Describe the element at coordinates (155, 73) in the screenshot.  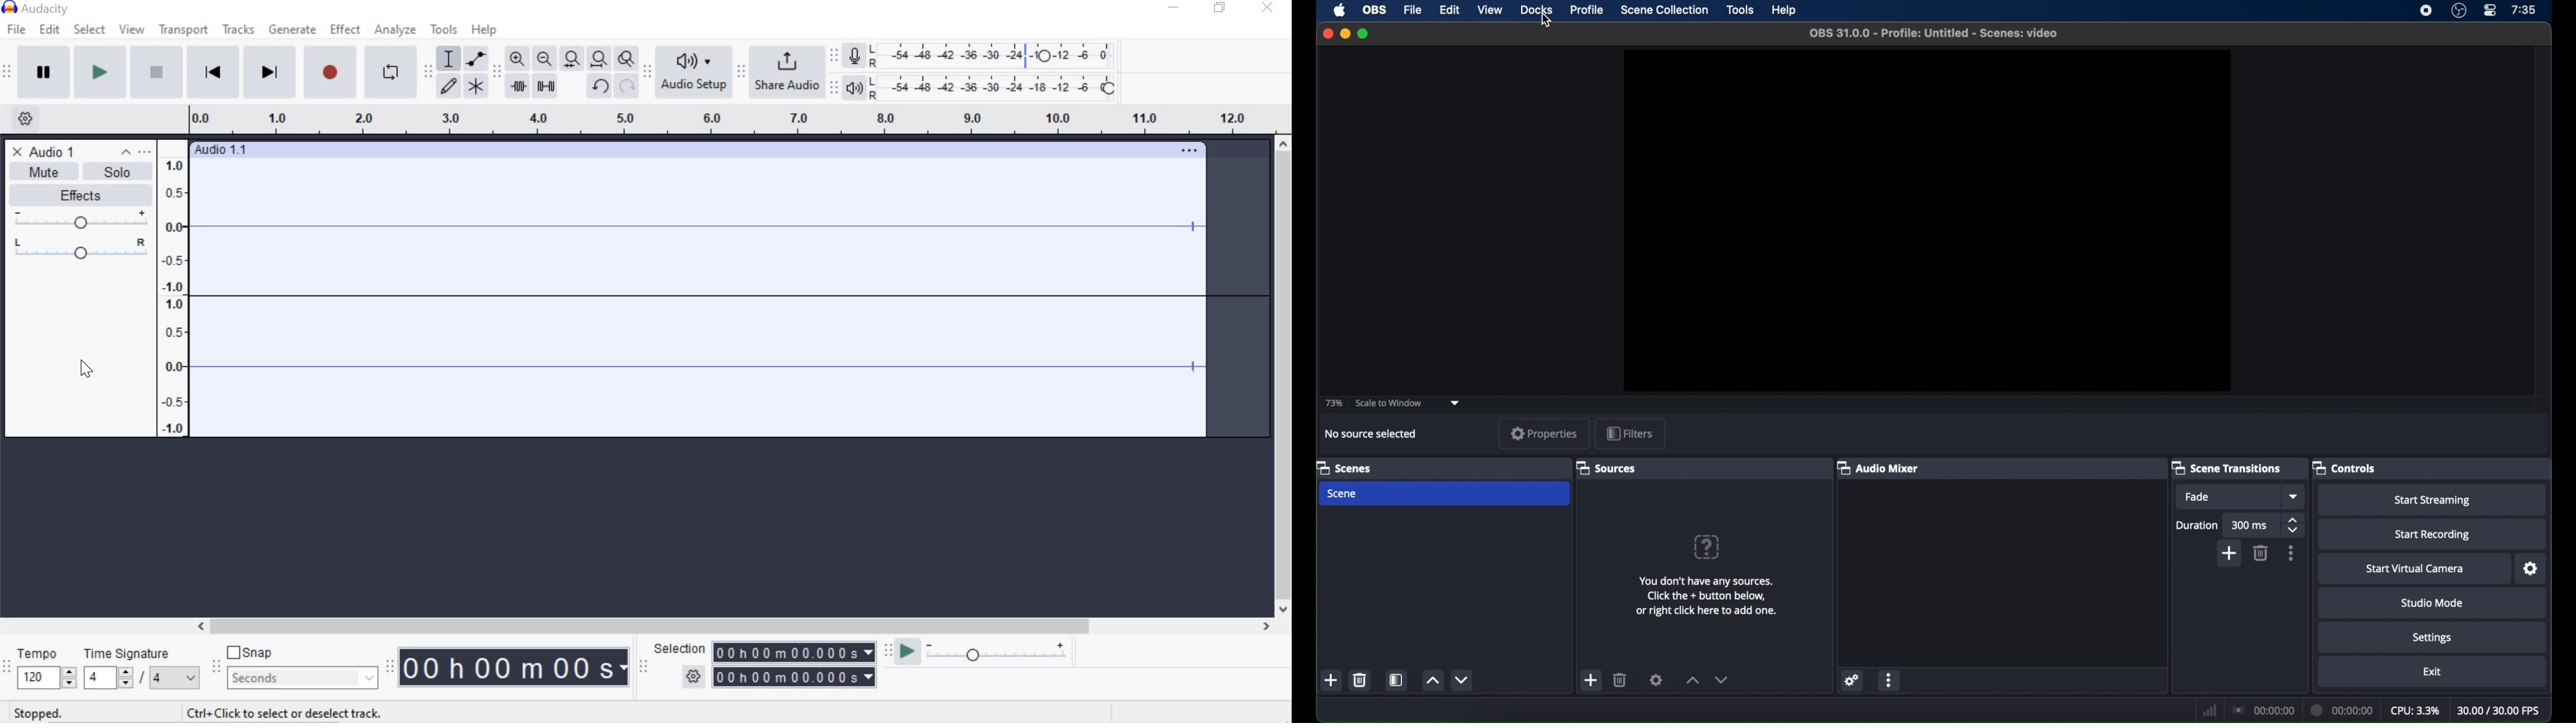
I see `Stop` at that location.